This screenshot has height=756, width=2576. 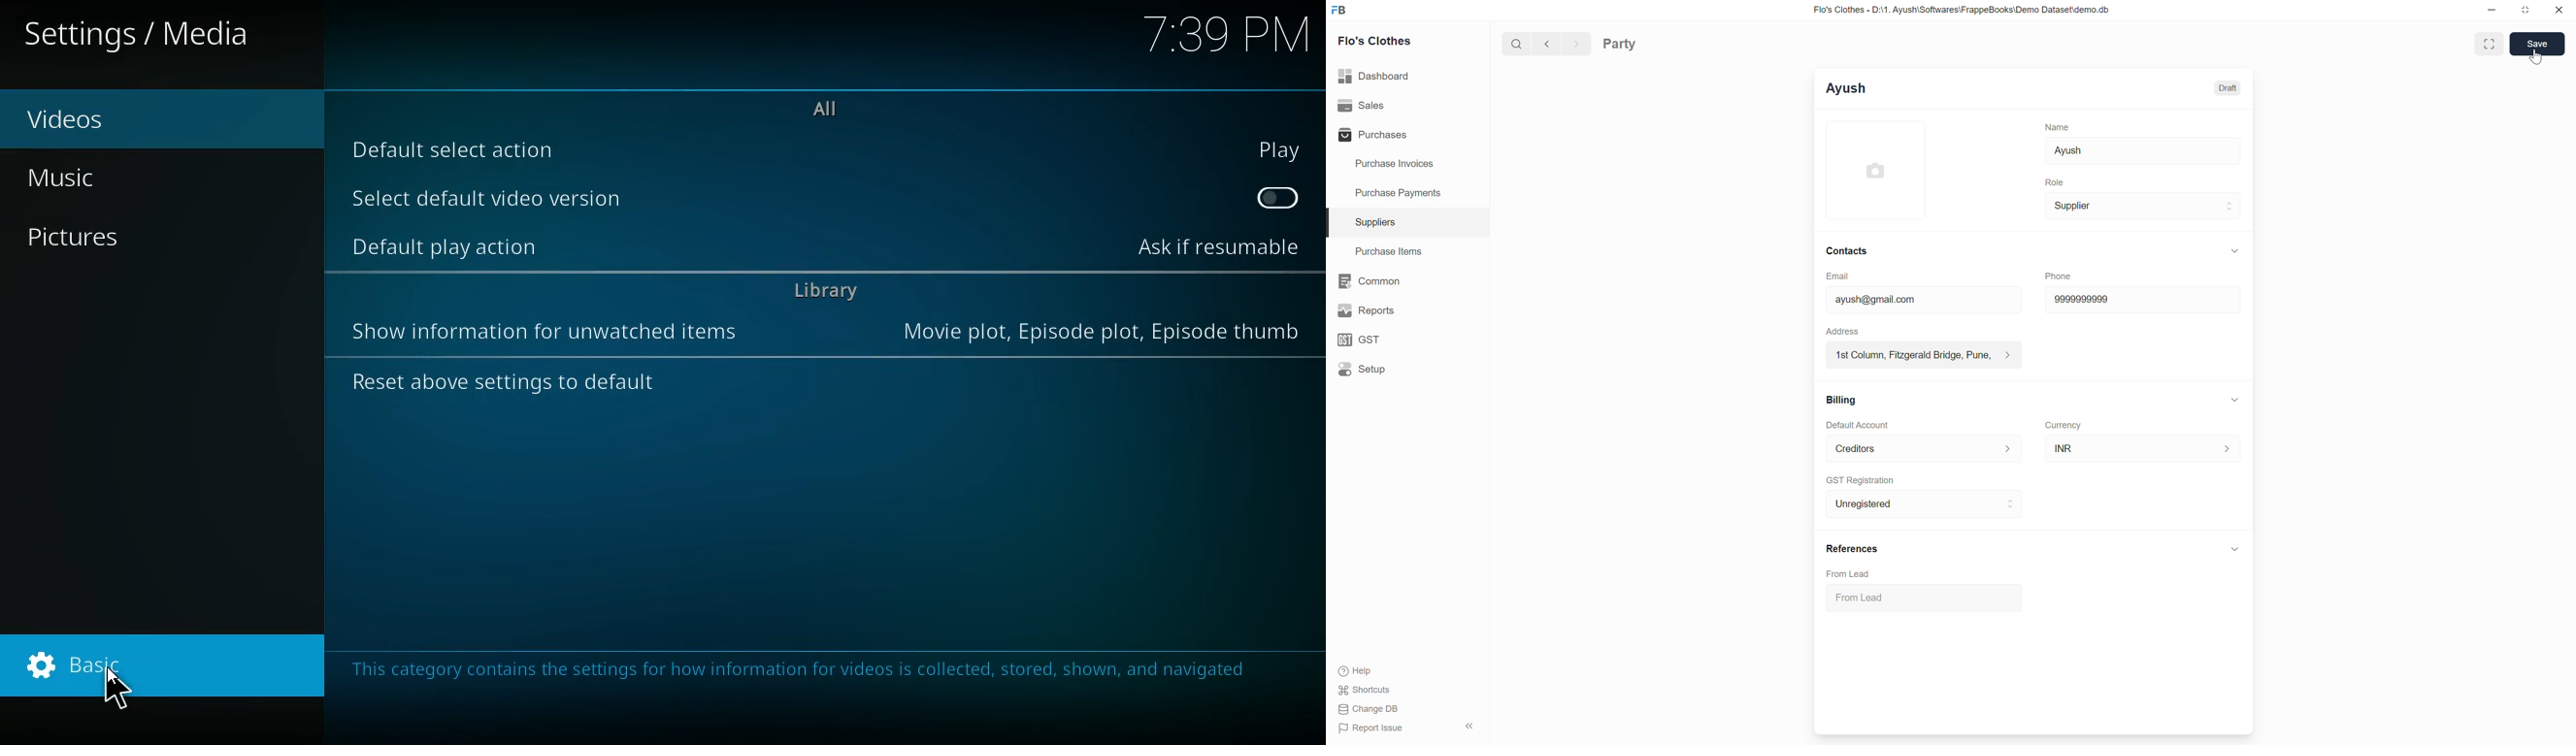 I want to click on Close, so click(x=2560, y=10).